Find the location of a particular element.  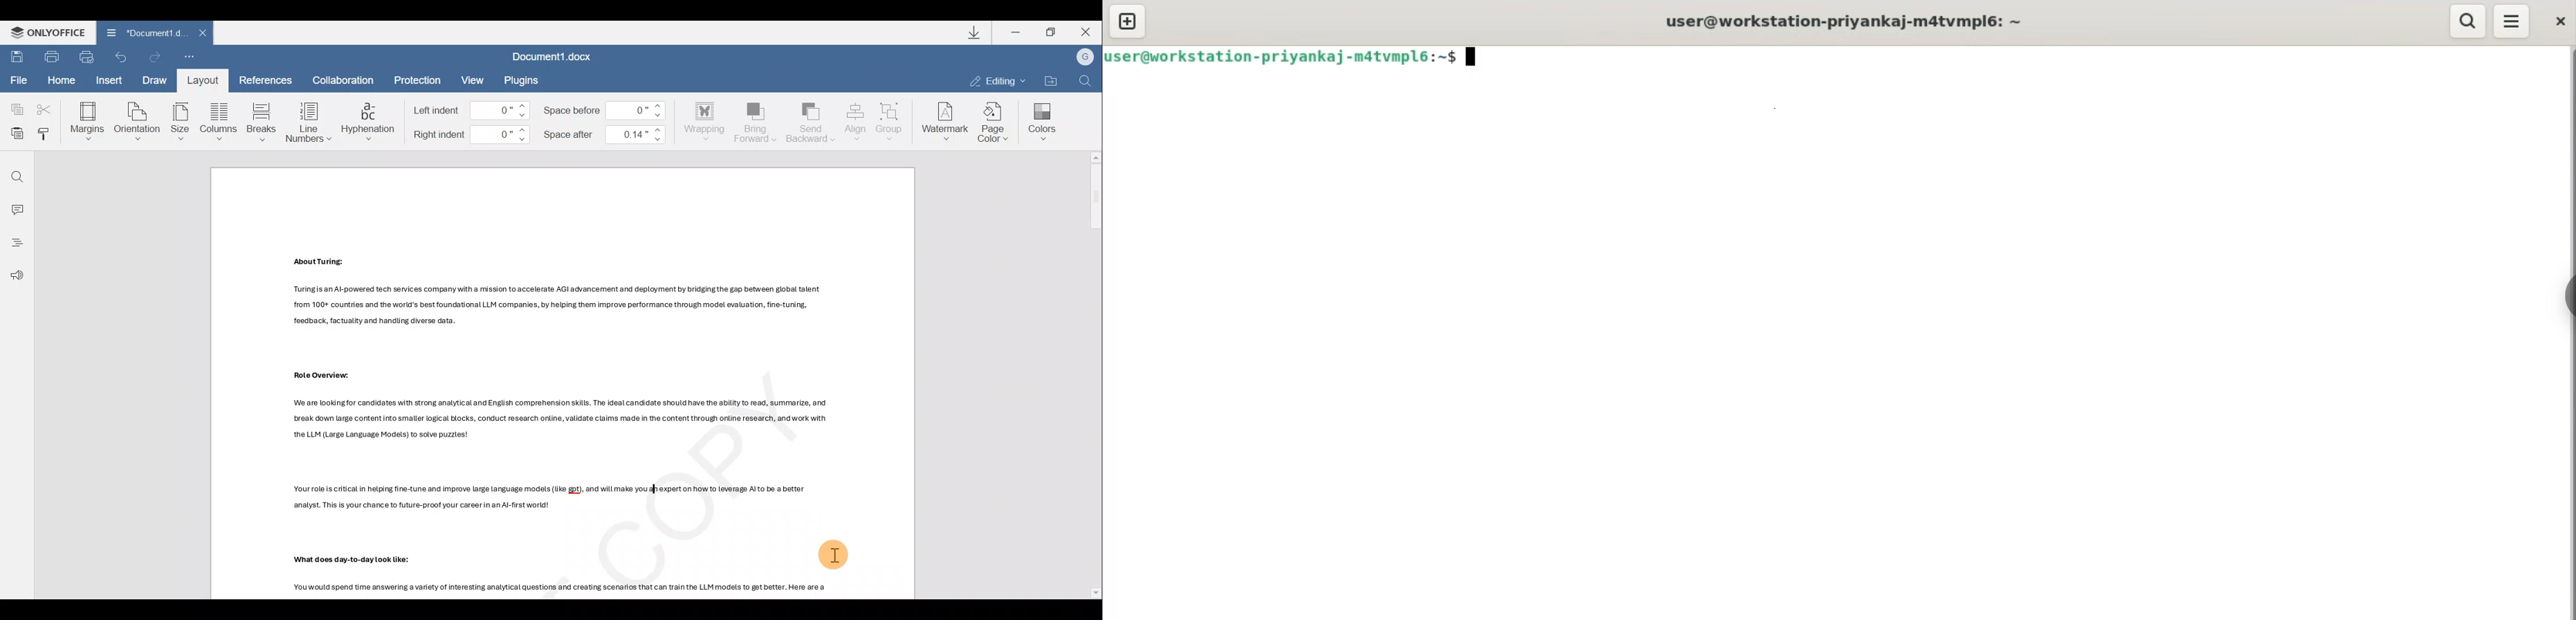

Downloads is located at coordinates (979, 34).